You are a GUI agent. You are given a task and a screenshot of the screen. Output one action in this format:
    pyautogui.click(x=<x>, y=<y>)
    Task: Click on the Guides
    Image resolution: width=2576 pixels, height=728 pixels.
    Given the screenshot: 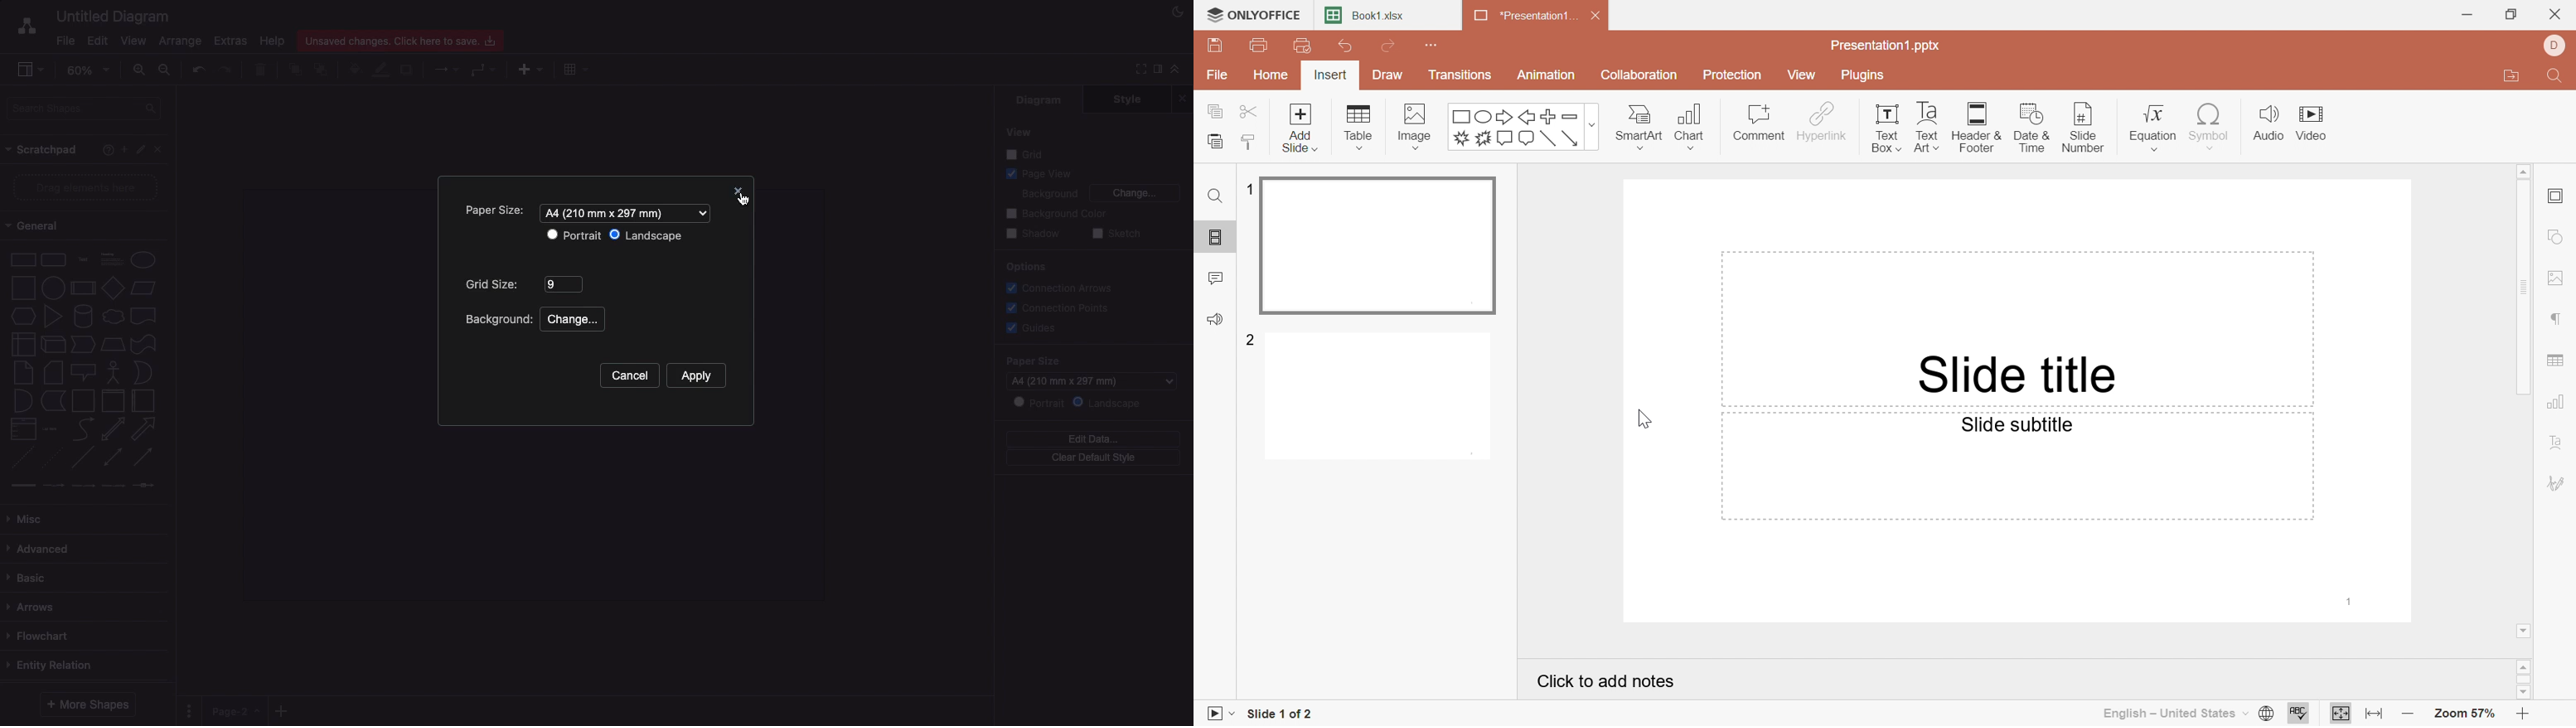 What is the action you would take?
    pyautogui.click(x=1029, y=327)
    